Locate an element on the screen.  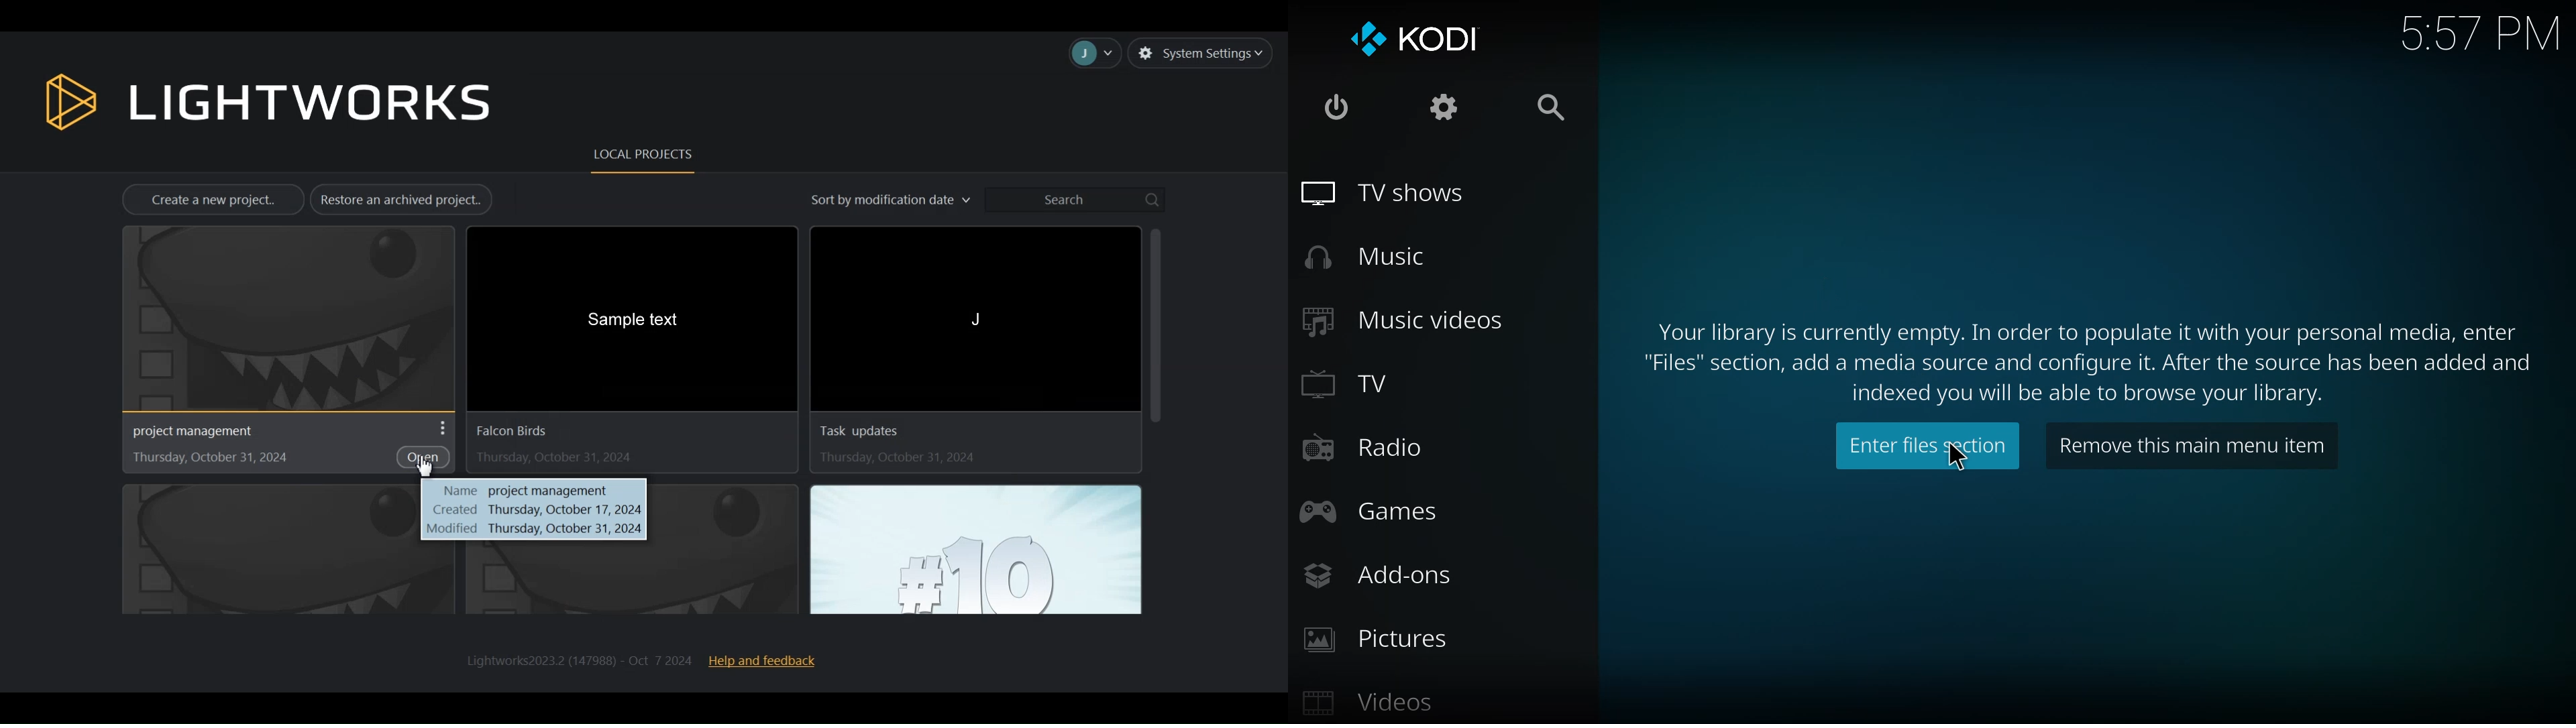
games is located at coordinates (1375, 514).